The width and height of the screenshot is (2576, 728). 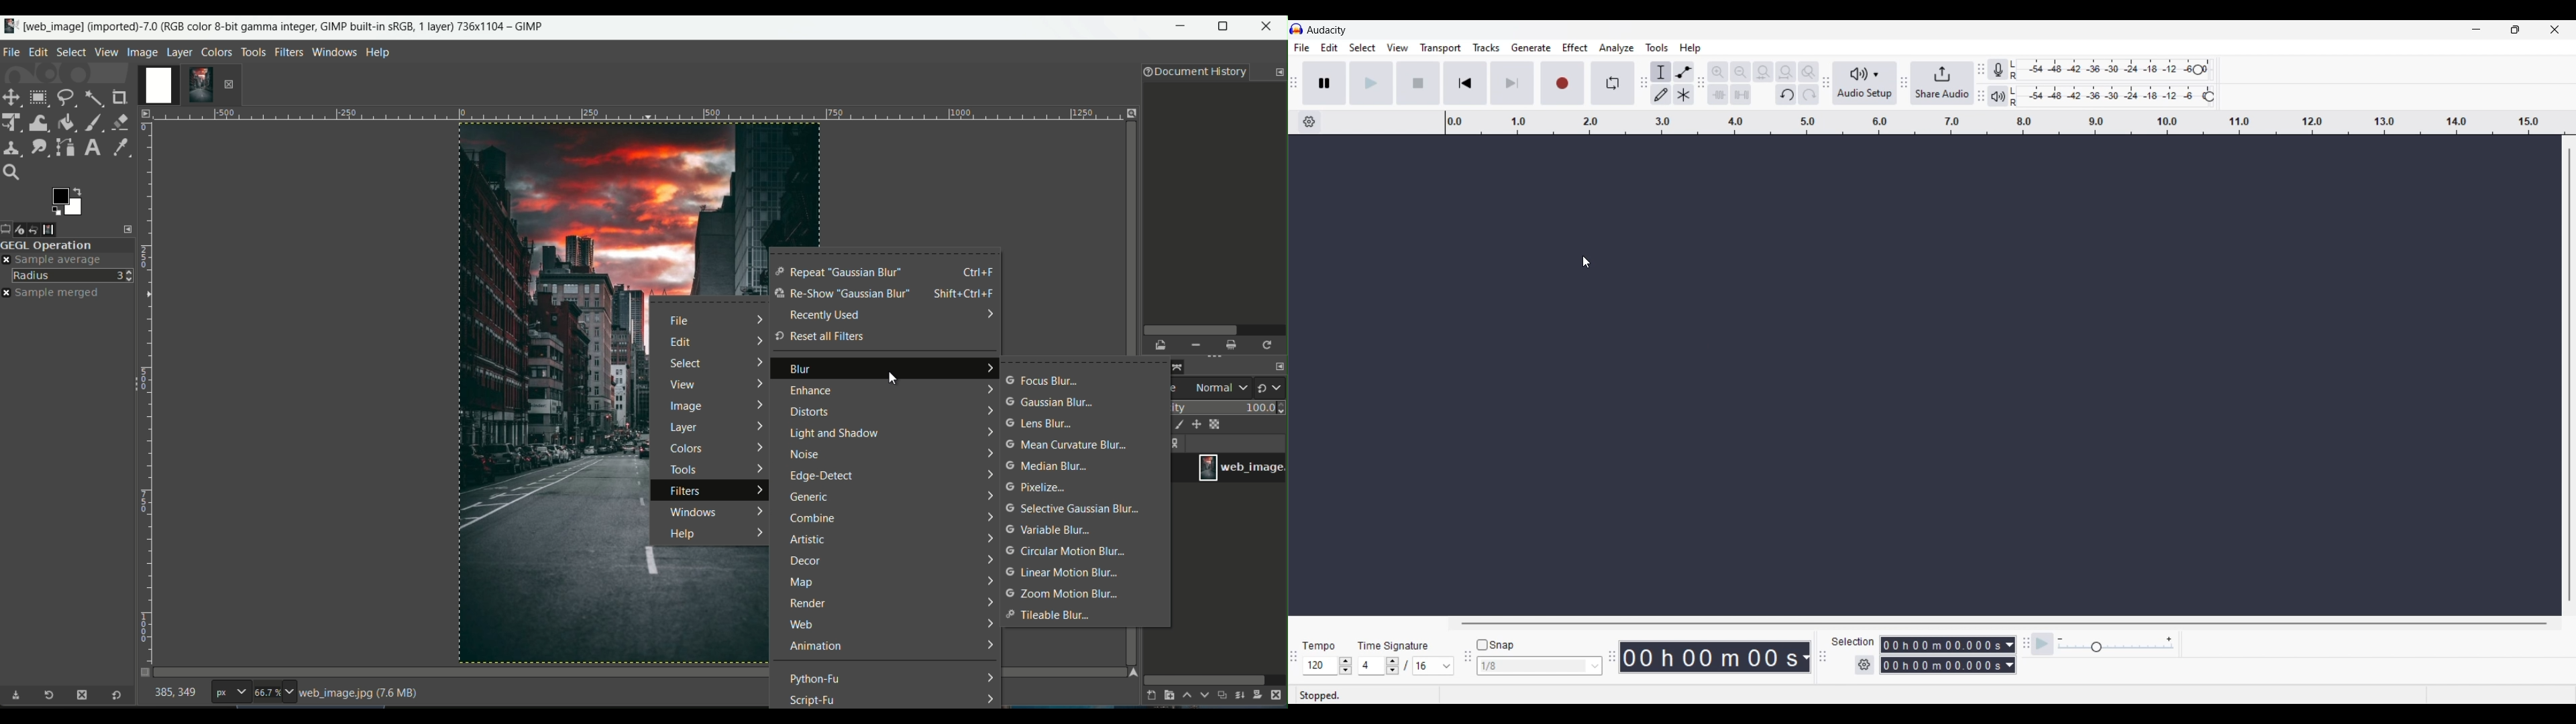 I want to click on cursor, so click(x=894, y=377).